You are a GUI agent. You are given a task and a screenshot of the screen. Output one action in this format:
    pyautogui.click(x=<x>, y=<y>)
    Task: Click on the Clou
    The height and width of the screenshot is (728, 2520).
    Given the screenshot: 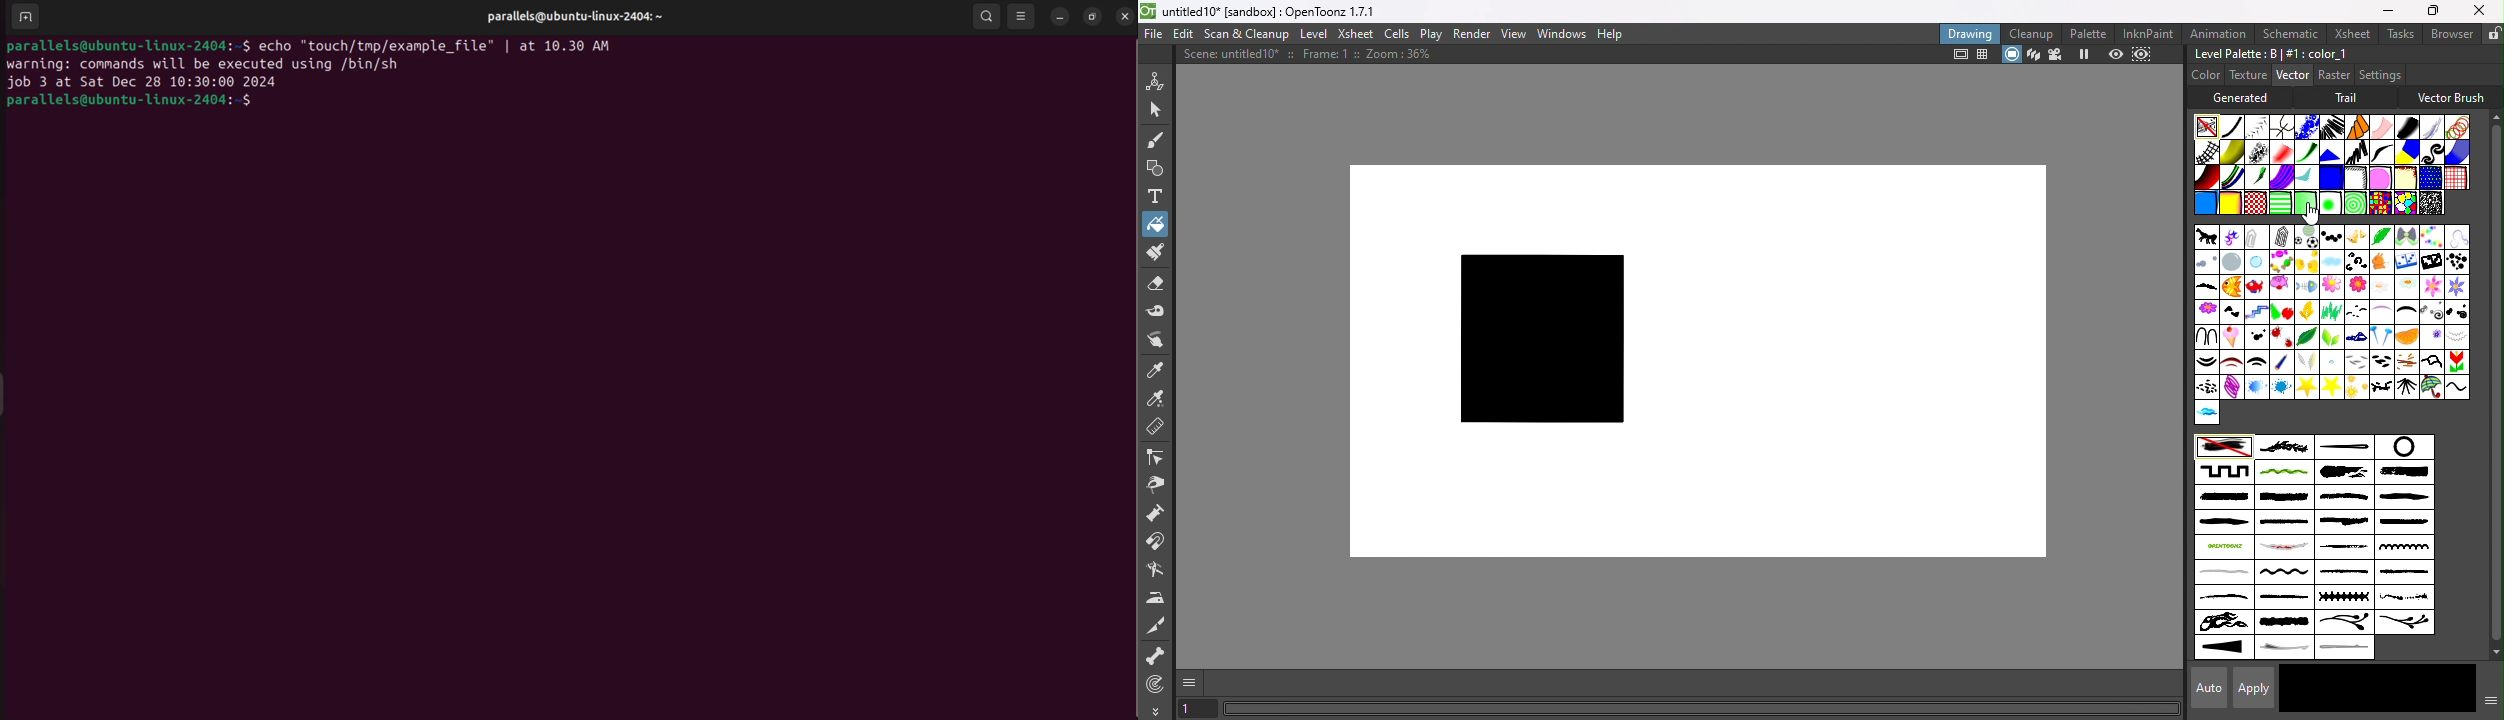 What is the action you would take?
    pyautogui.click(x=2332, y=262)
    